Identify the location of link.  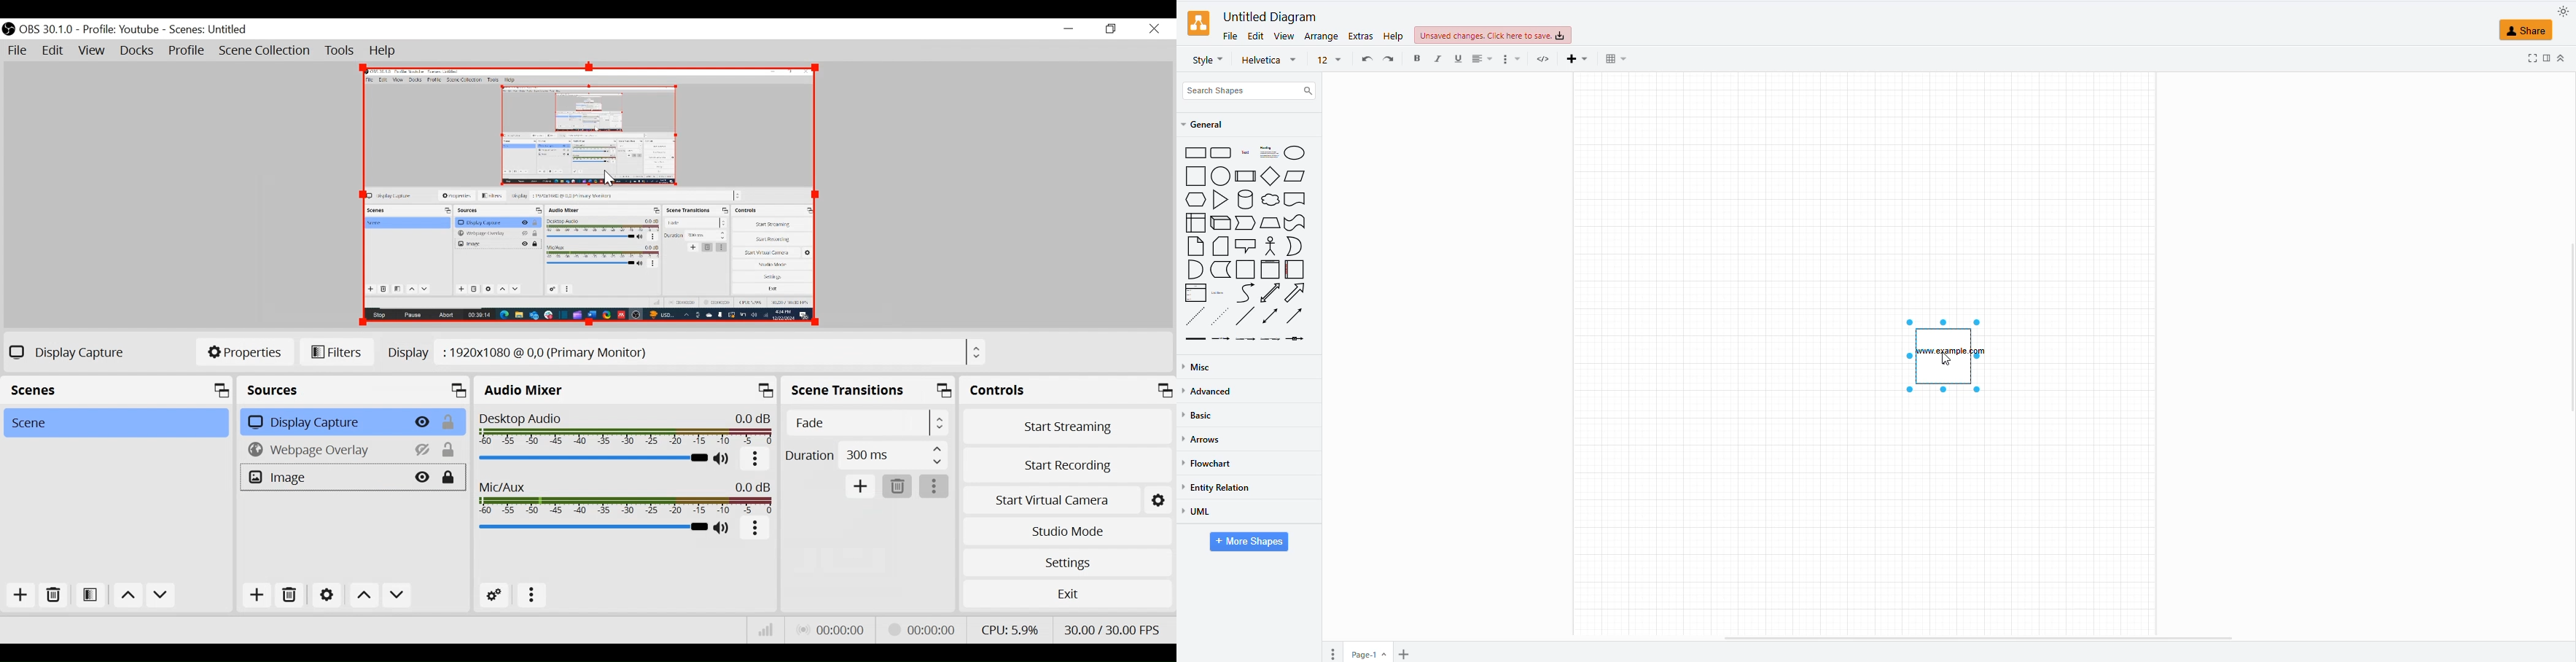
(1197, 338).